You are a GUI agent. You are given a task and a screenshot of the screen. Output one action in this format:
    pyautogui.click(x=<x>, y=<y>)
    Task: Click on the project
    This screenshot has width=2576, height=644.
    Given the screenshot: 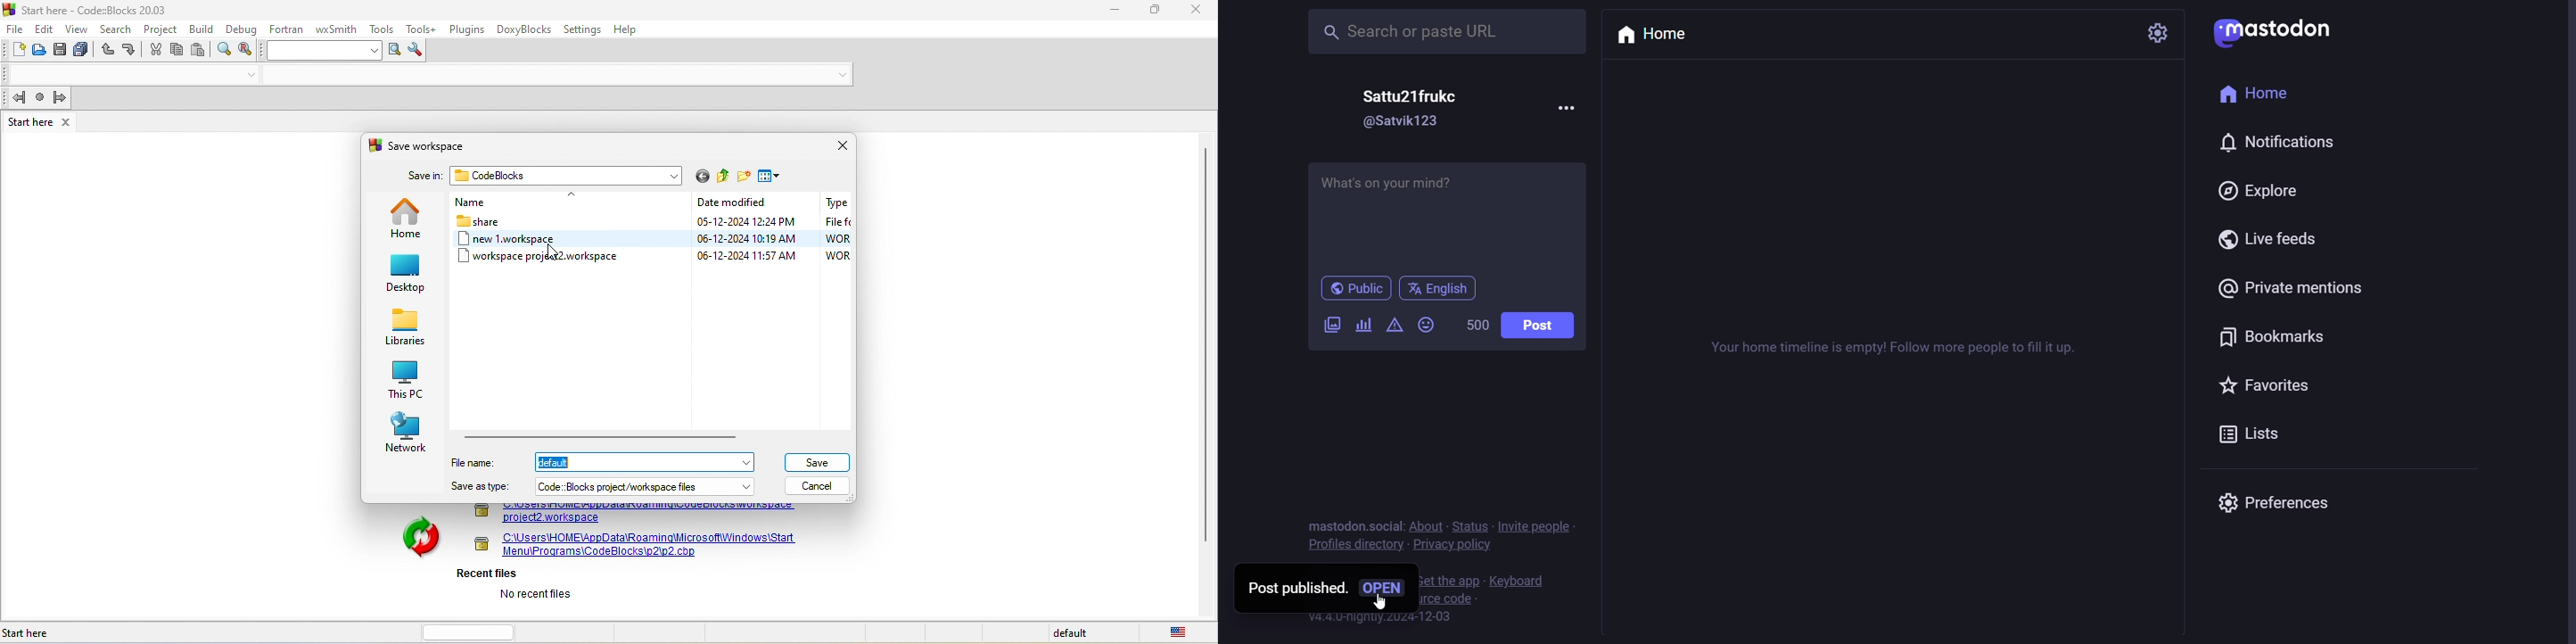 What is the action you would take?
    pyautogui.click(x=161, y=28)
    